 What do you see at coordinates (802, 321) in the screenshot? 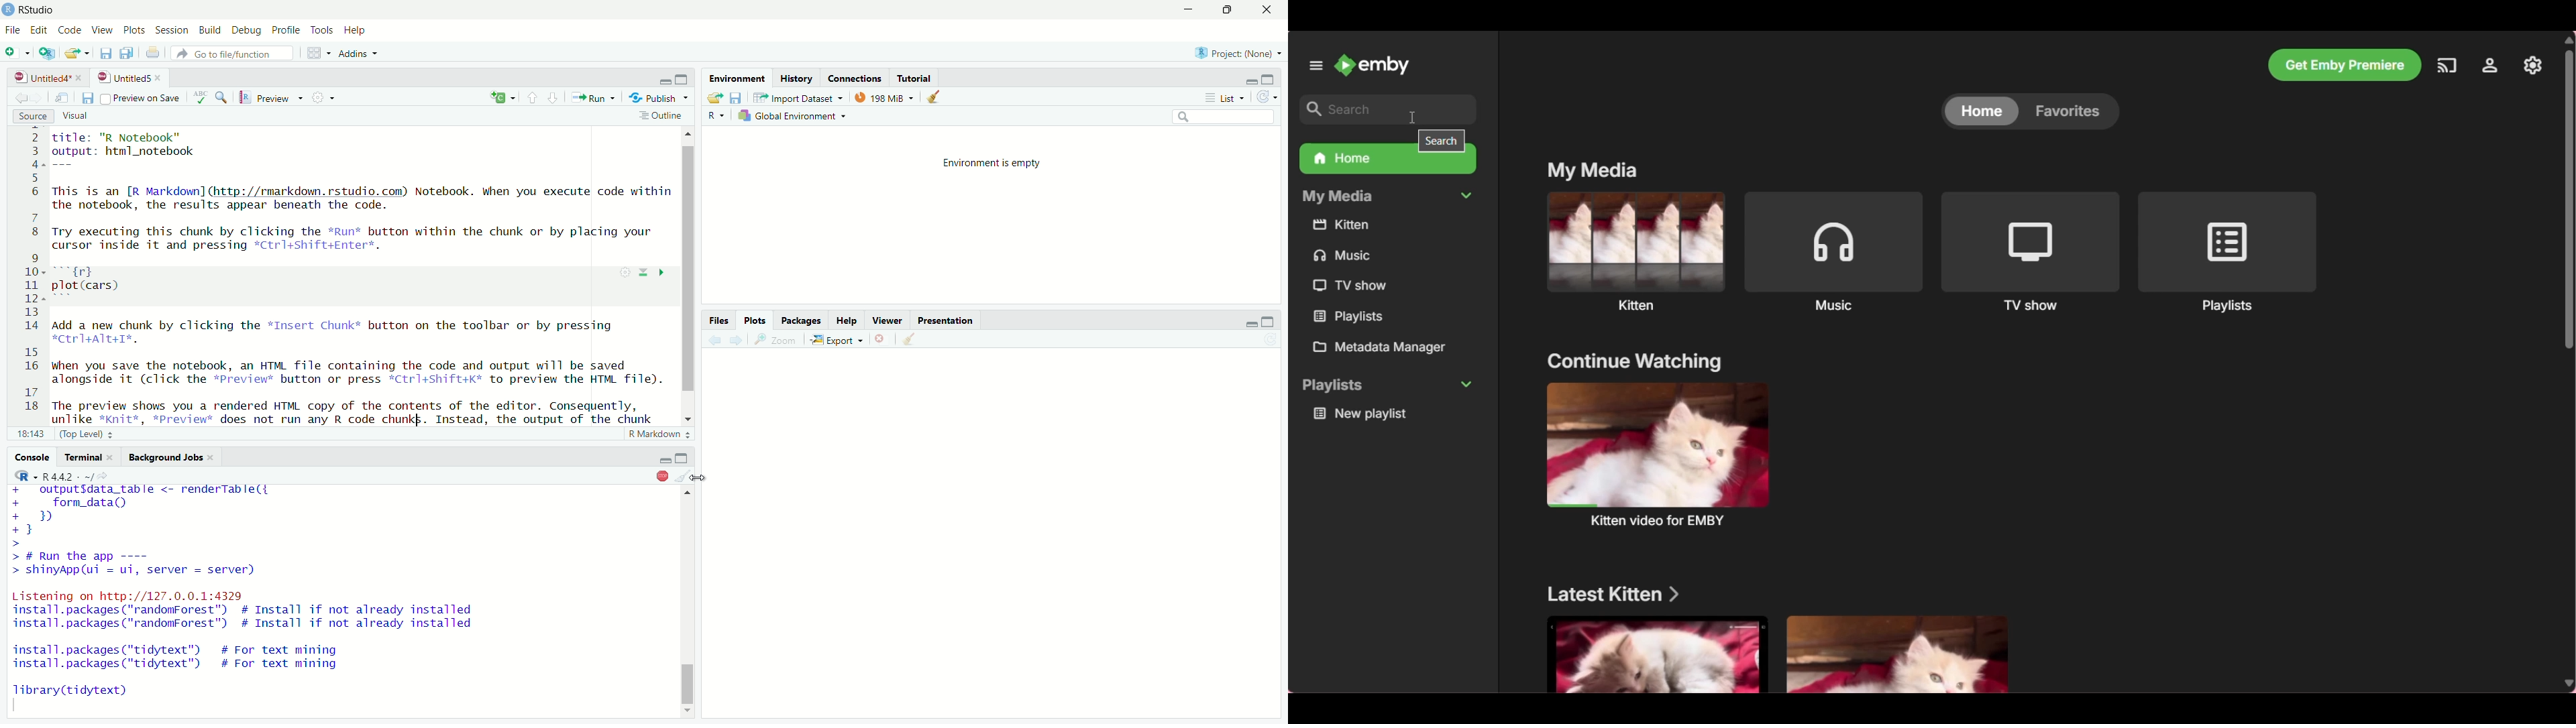
I see `Packages` at bounding box center [802, 321].